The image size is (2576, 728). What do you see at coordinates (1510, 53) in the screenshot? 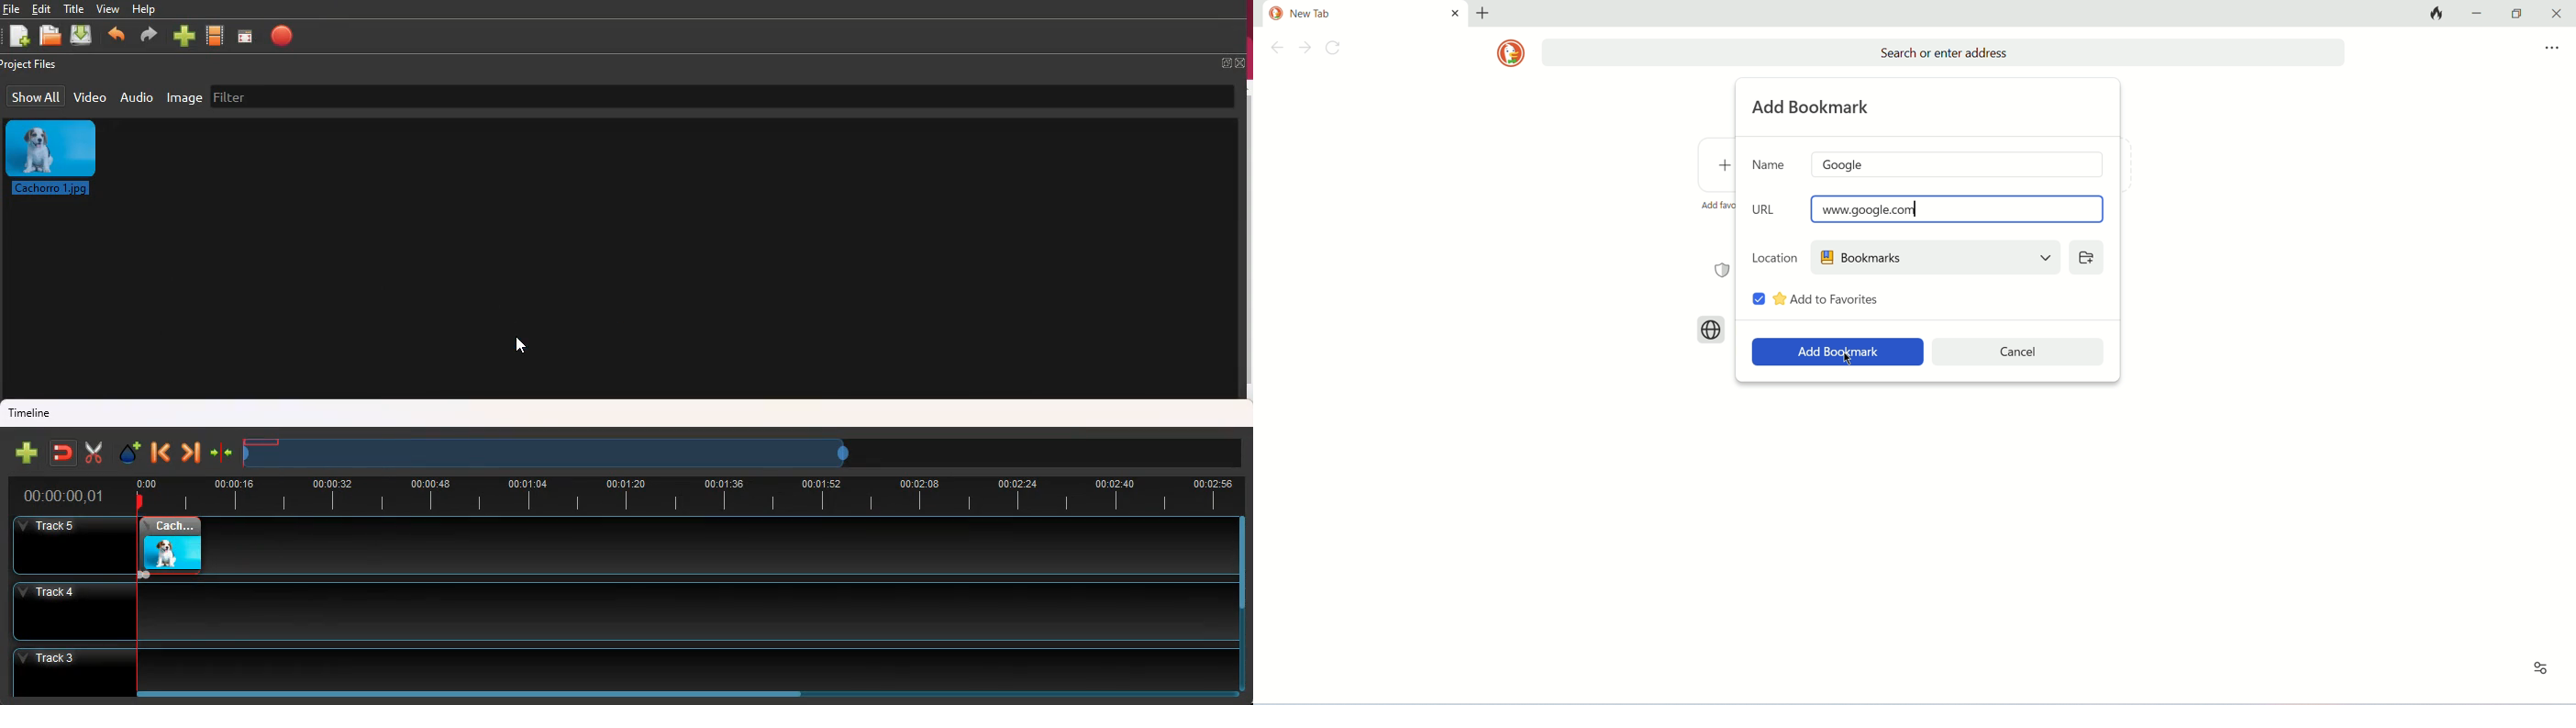
I see `logo` at bounding box center [1510, 53].